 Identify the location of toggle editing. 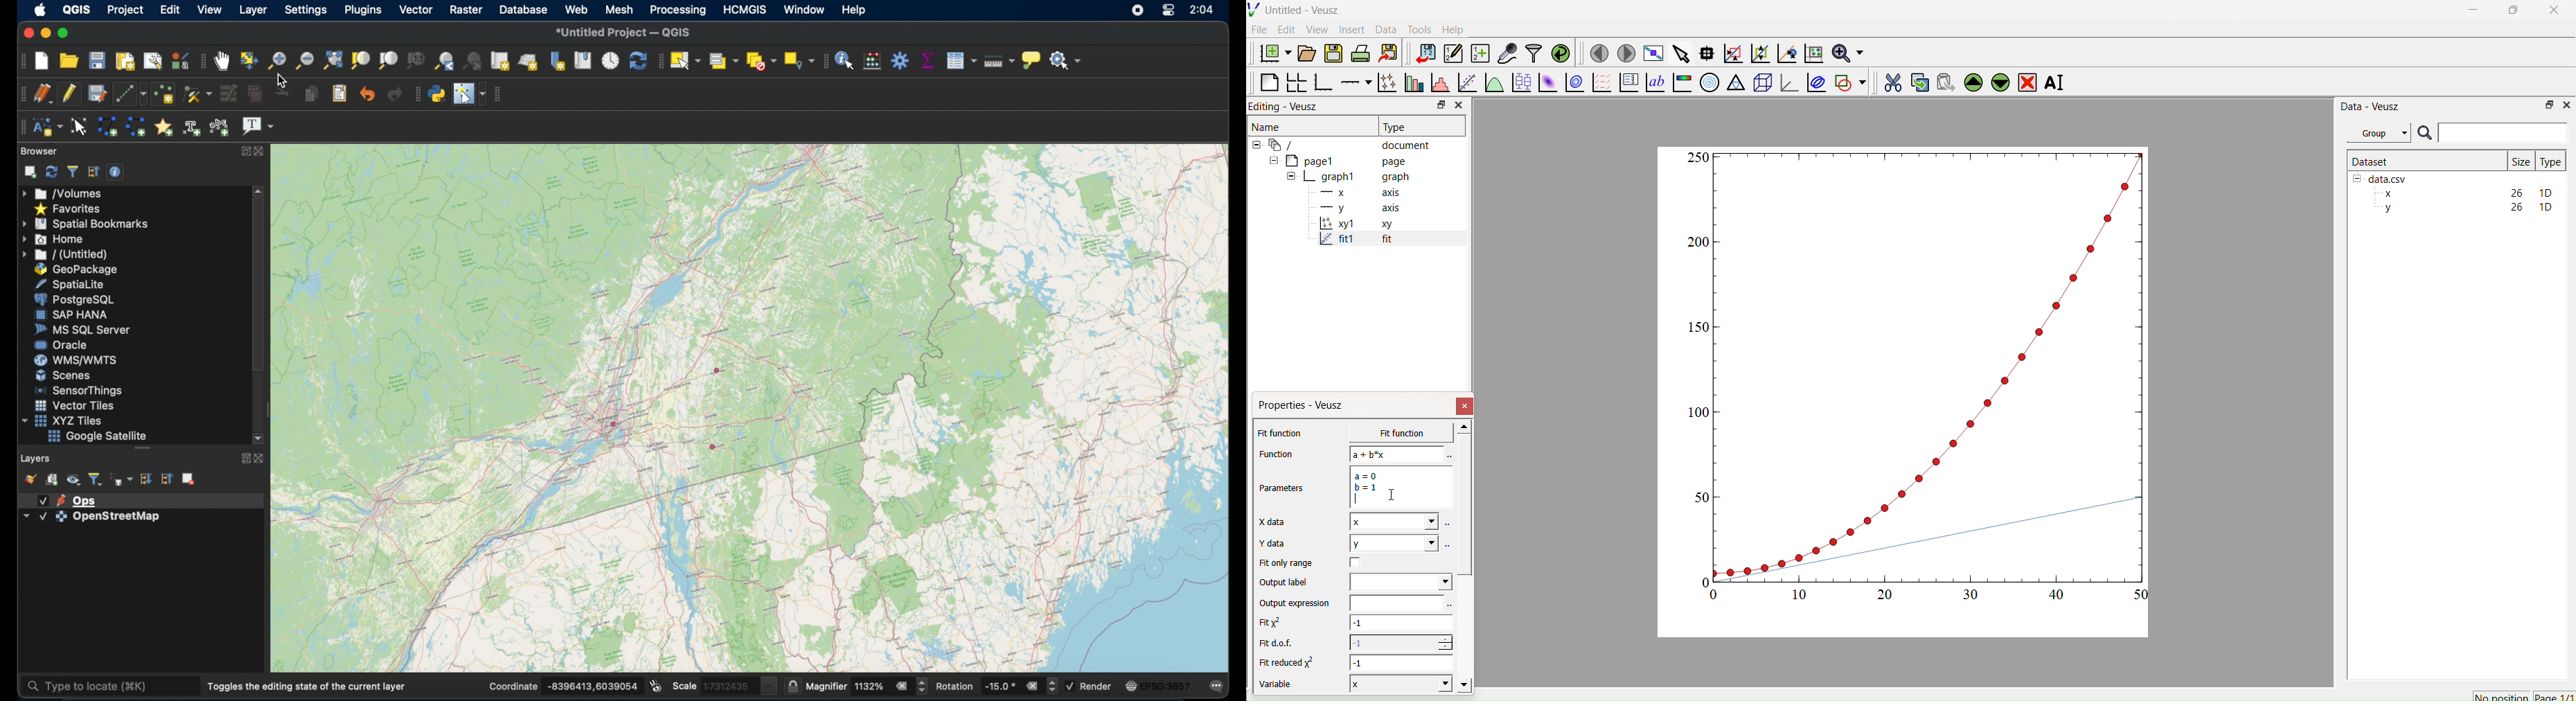
(68, 94).